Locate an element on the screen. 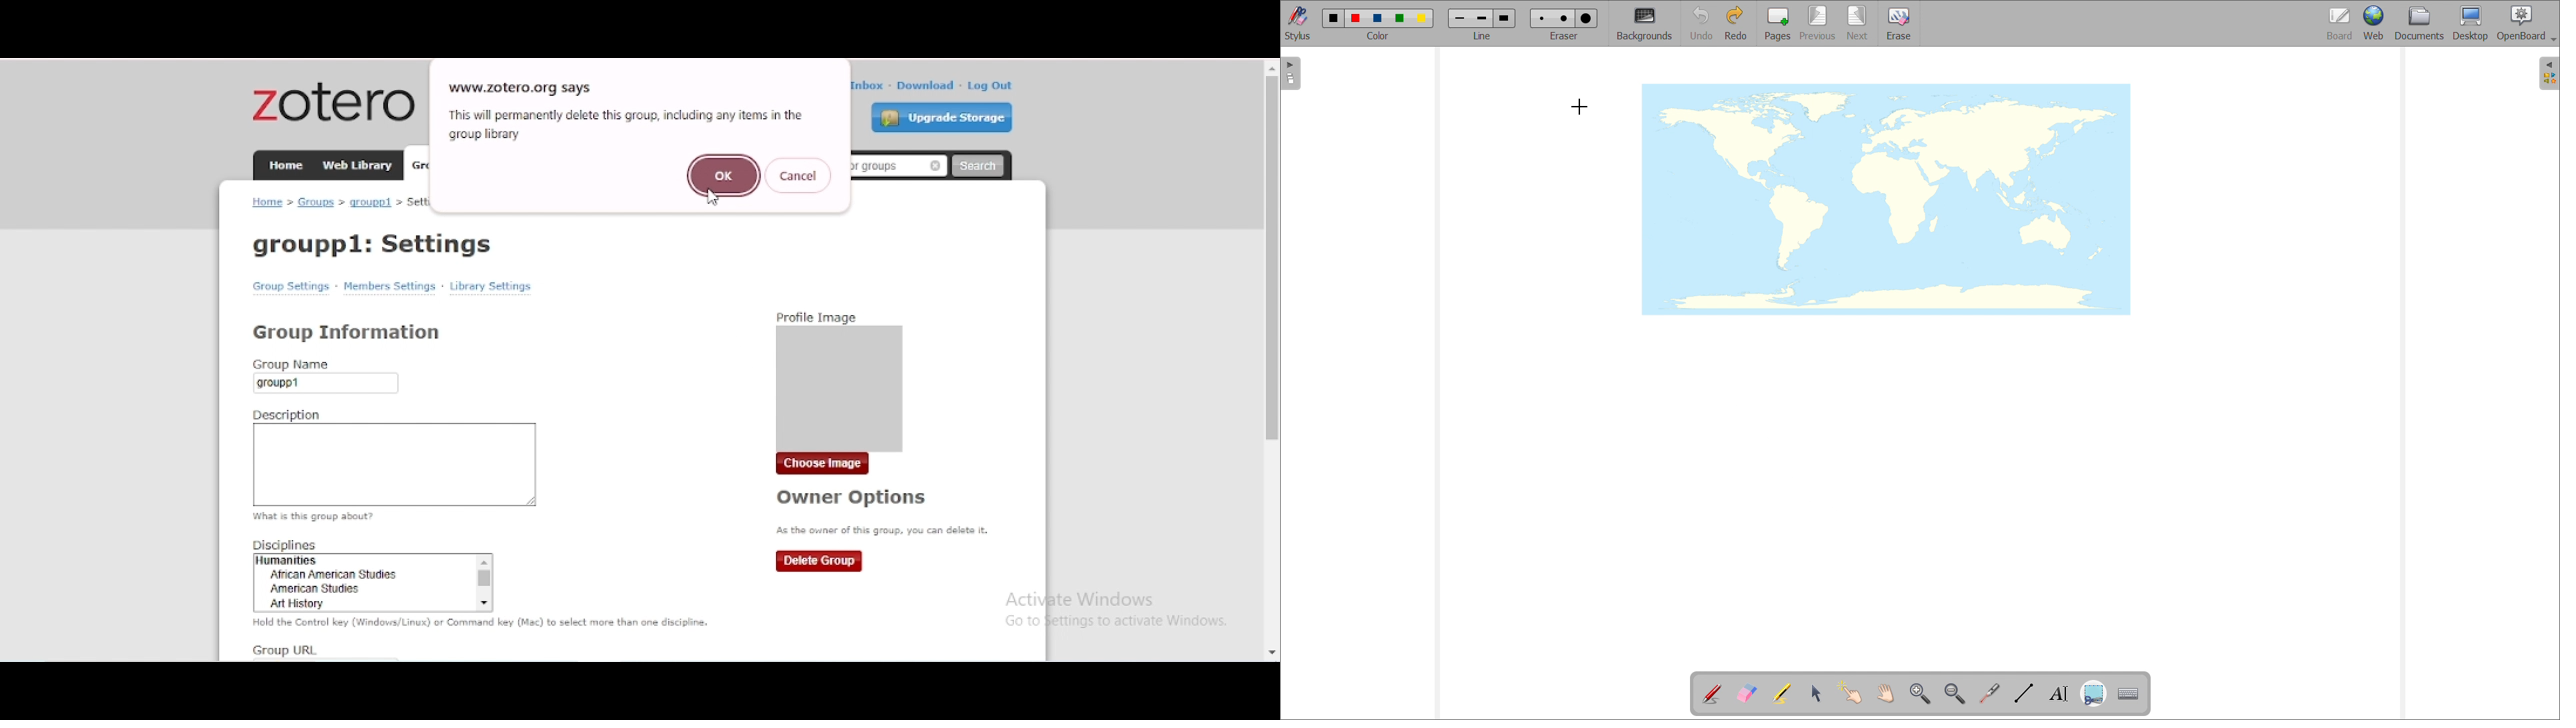  vertical scroll bar is located at coordinates (1270, 260).